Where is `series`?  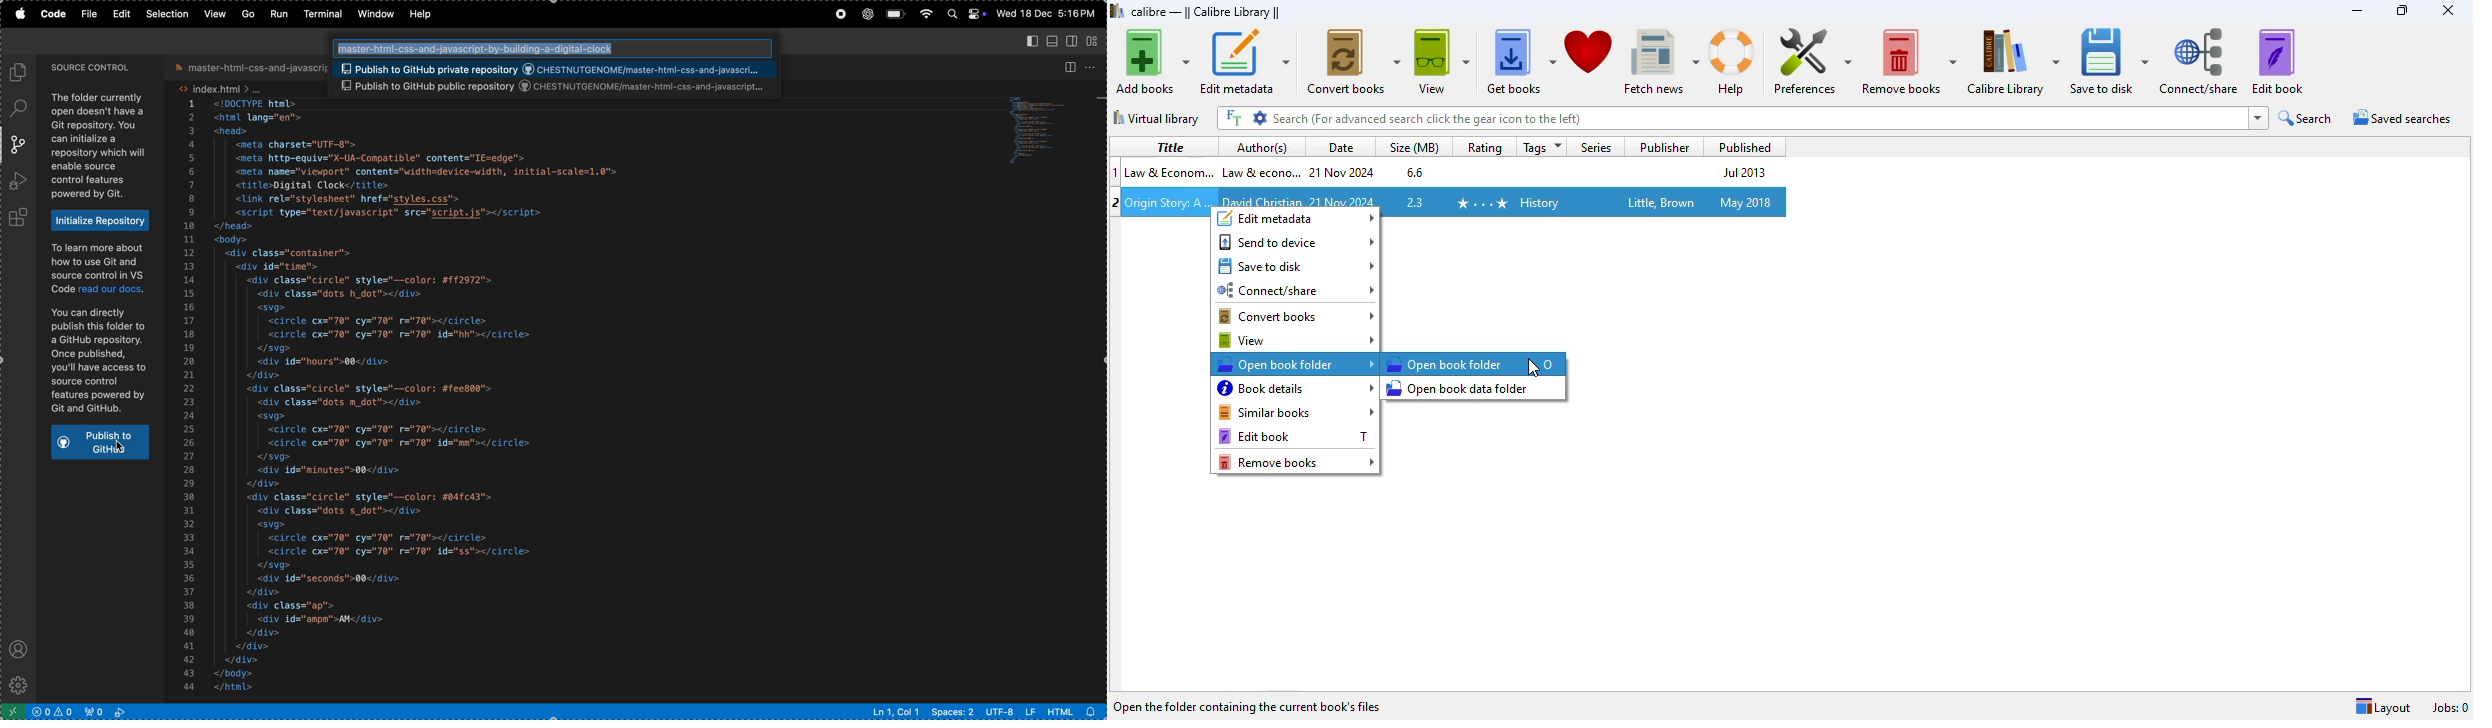
series is located at coordinates (1597, 146).